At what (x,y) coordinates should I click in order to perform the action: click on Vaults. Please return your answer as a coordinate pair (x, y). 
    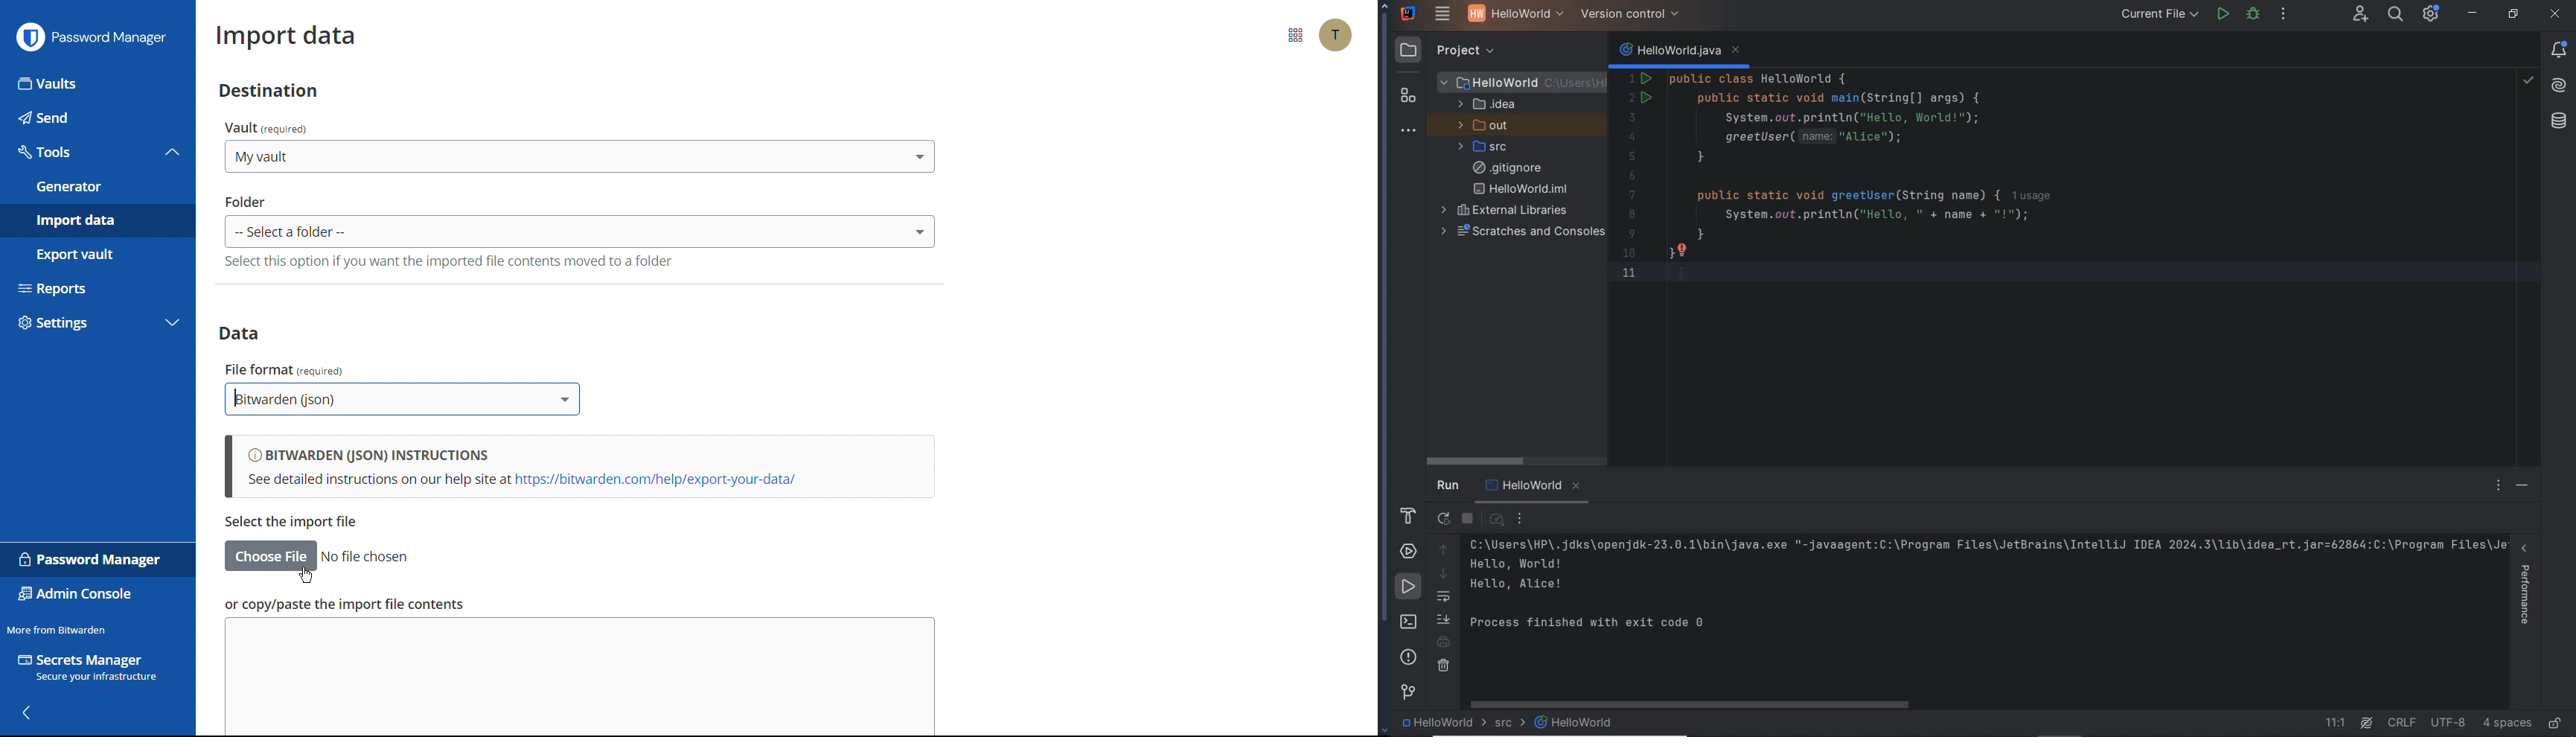
    Looking at the image, I should click on (98, 83).